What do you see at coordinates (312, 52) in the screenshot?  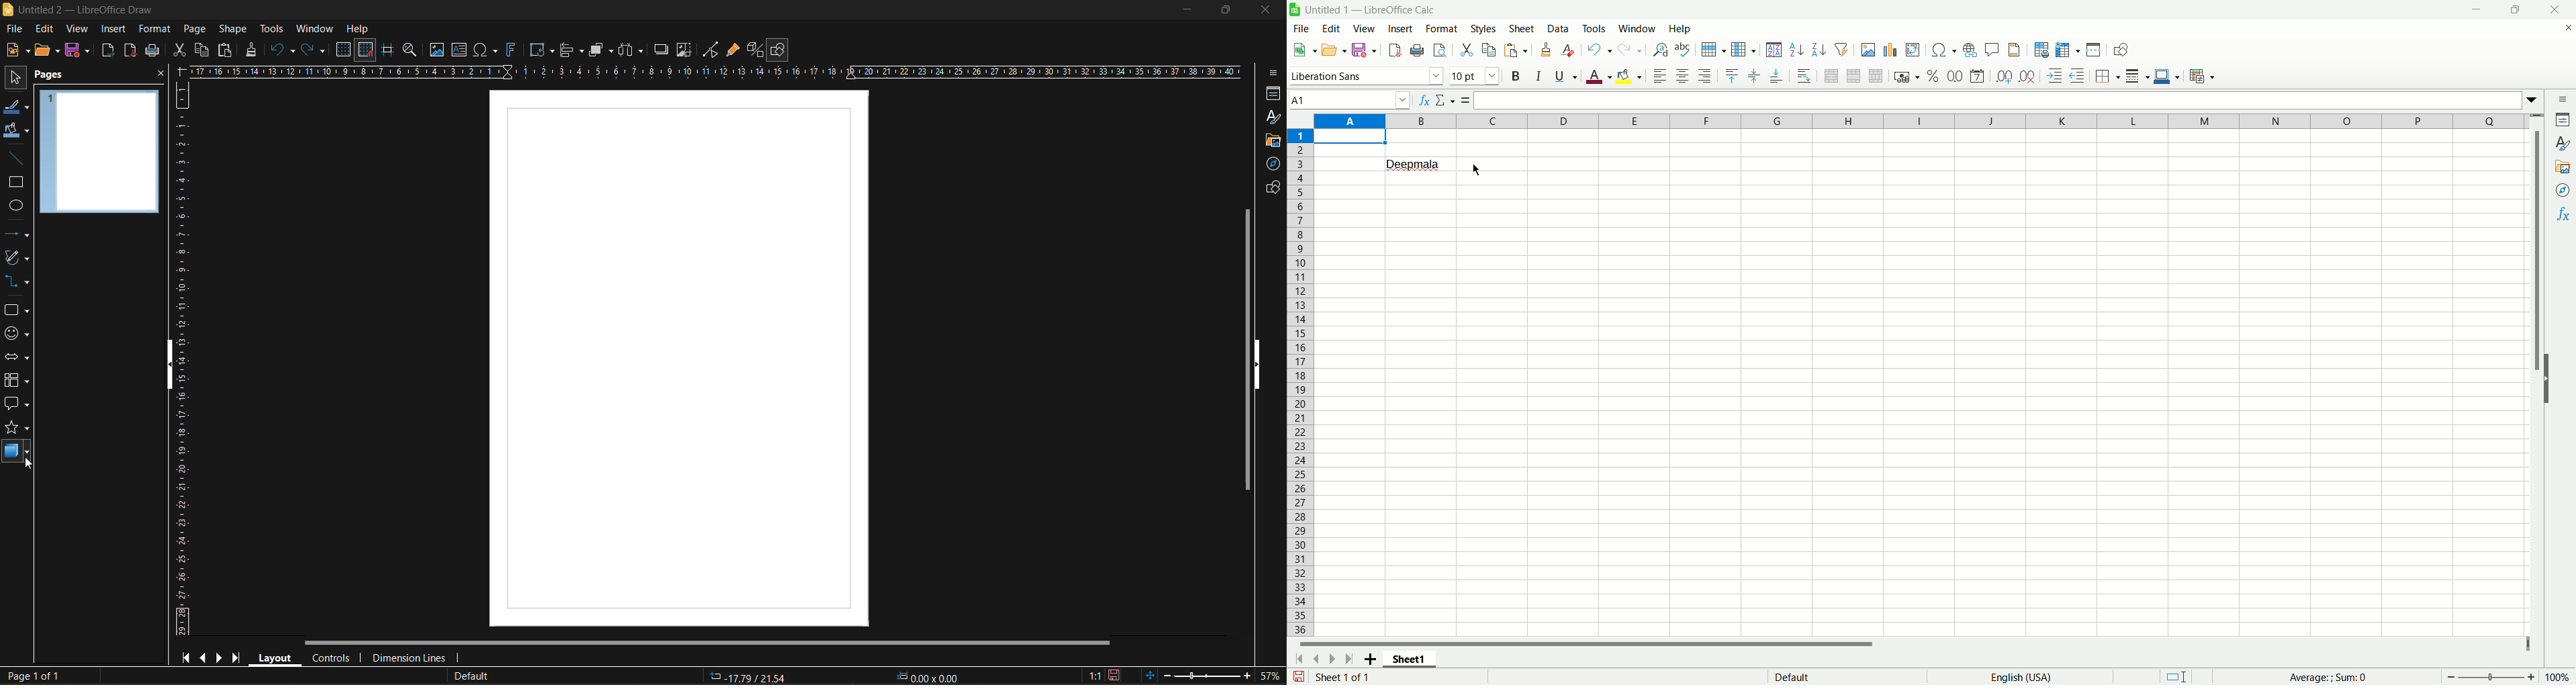 I see `redo` at bounding box center [312, 52].